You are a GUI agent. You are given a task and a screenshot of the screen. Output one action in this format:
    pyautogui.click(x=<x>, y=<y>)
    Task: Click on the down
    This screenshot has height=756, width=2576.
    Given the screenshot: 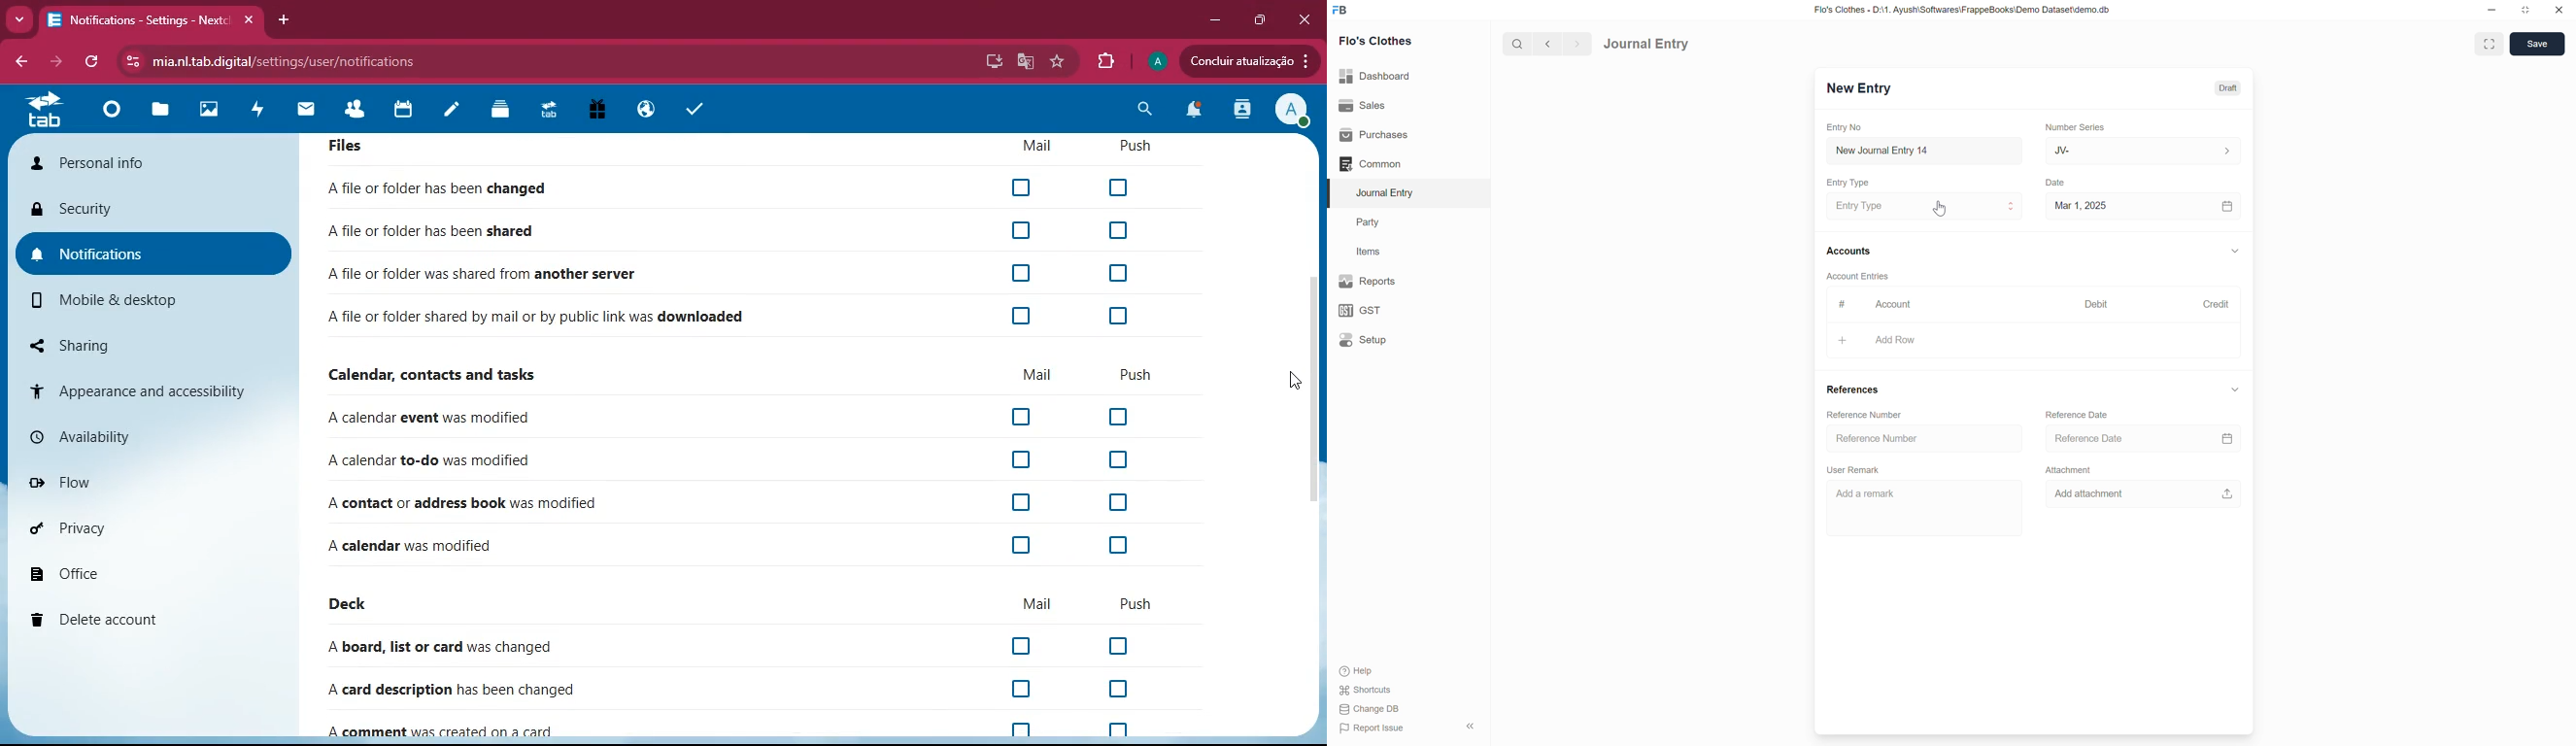 What is the action you would take?
    pyautogui.click(x=2234, y=252)
    